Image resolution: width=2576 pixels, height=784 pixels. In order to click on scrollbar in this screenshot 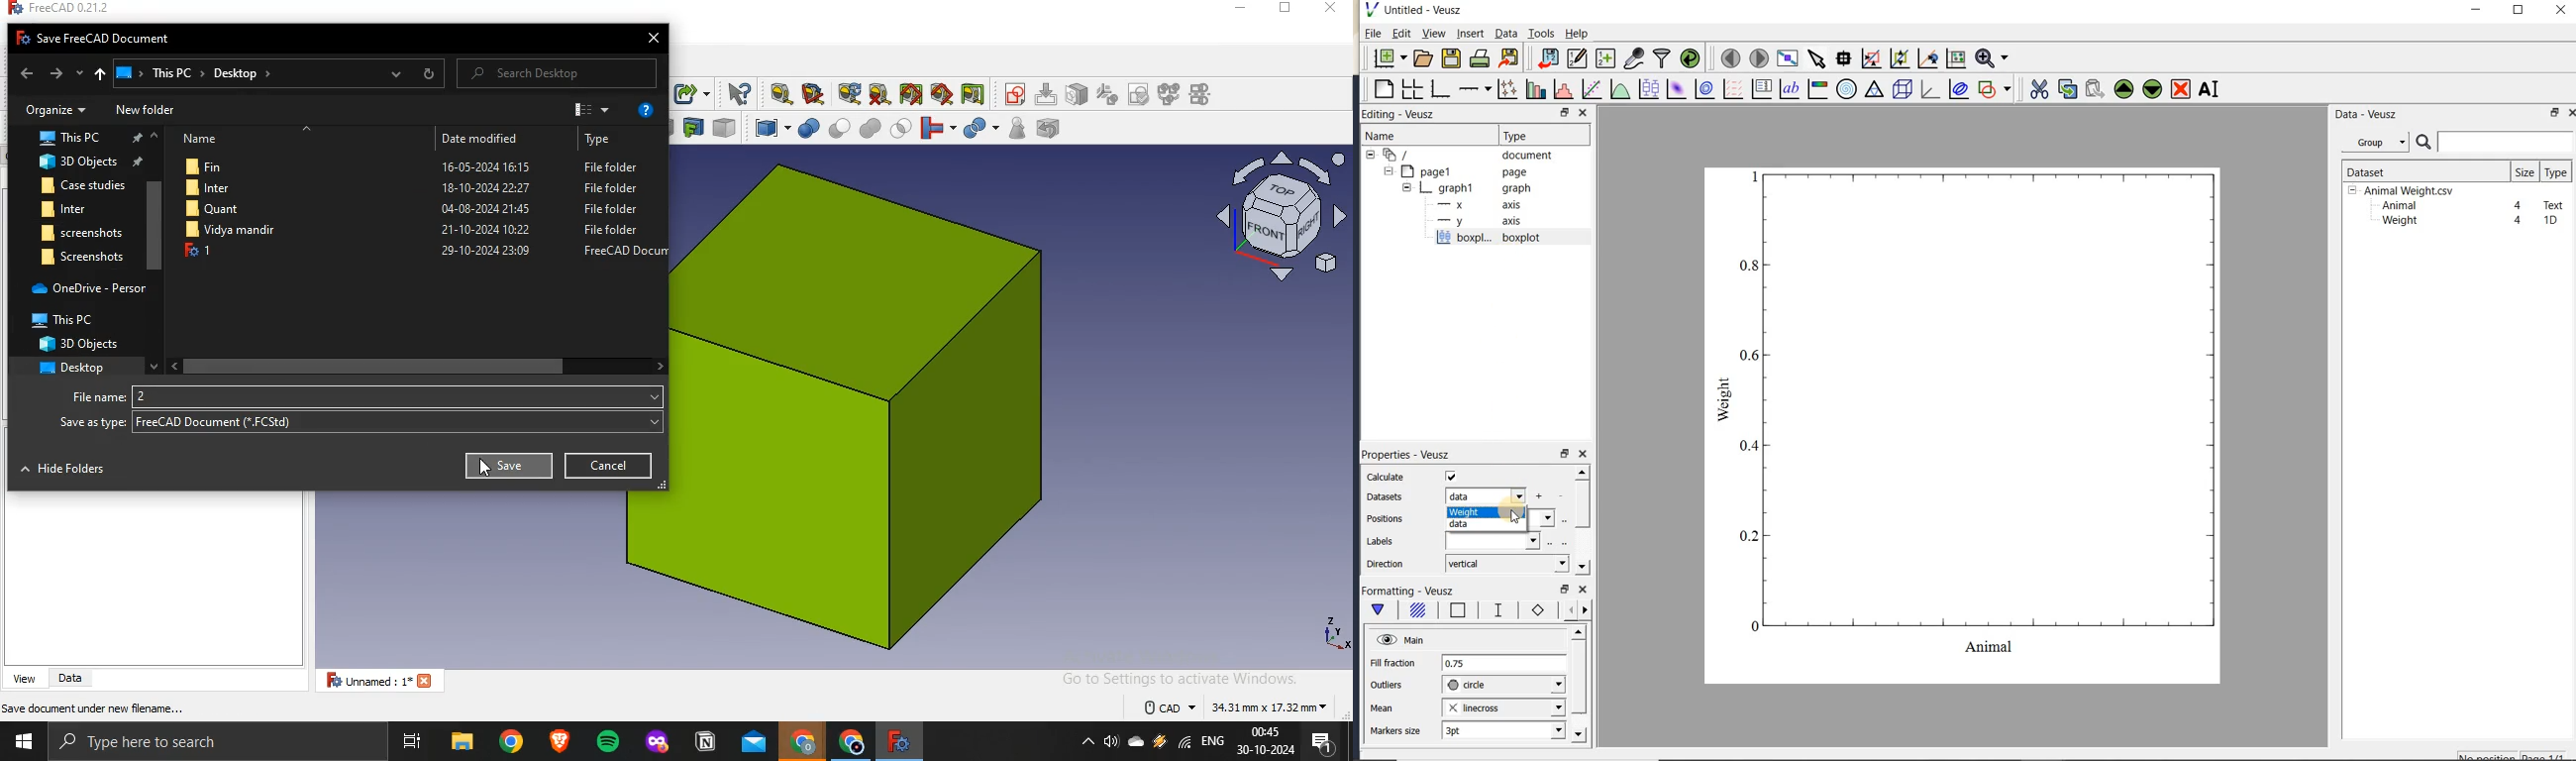, I will do `click(155, 247)`.